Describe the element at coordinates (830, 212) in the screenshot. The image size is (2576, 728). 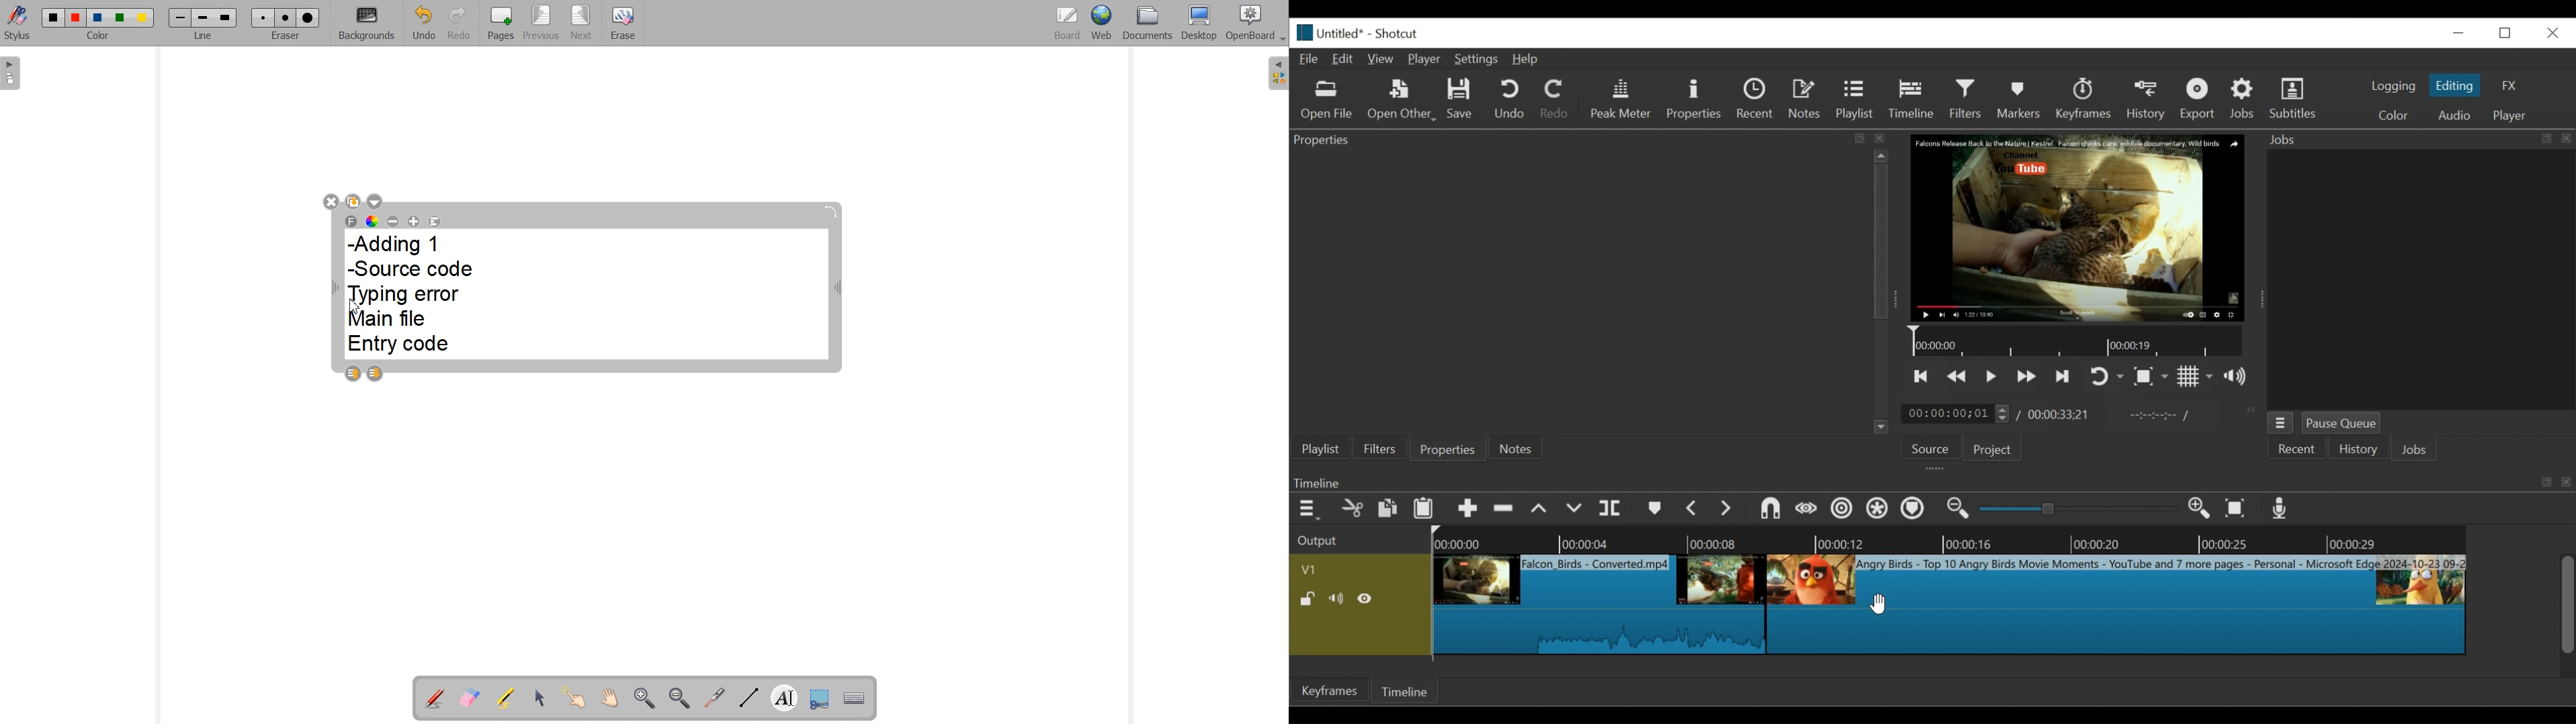
I see `Rotate block` at that location.